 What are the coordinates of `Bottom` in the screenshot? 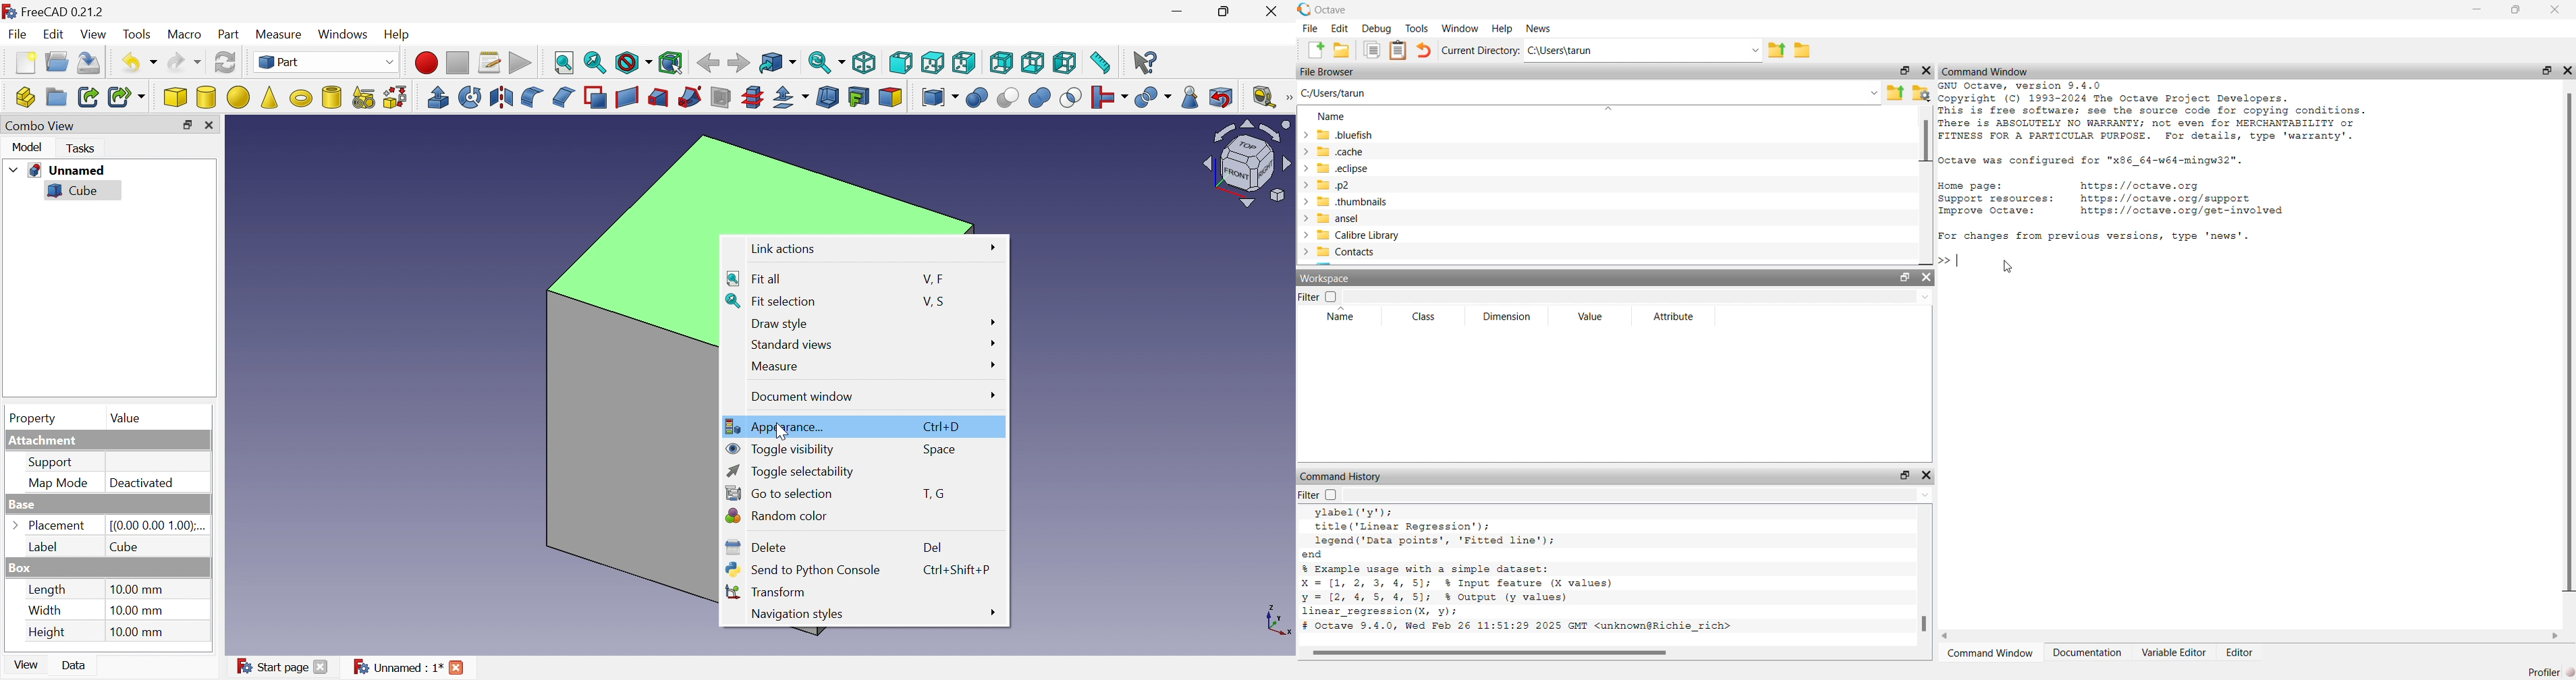 It's located at (1033, 62).